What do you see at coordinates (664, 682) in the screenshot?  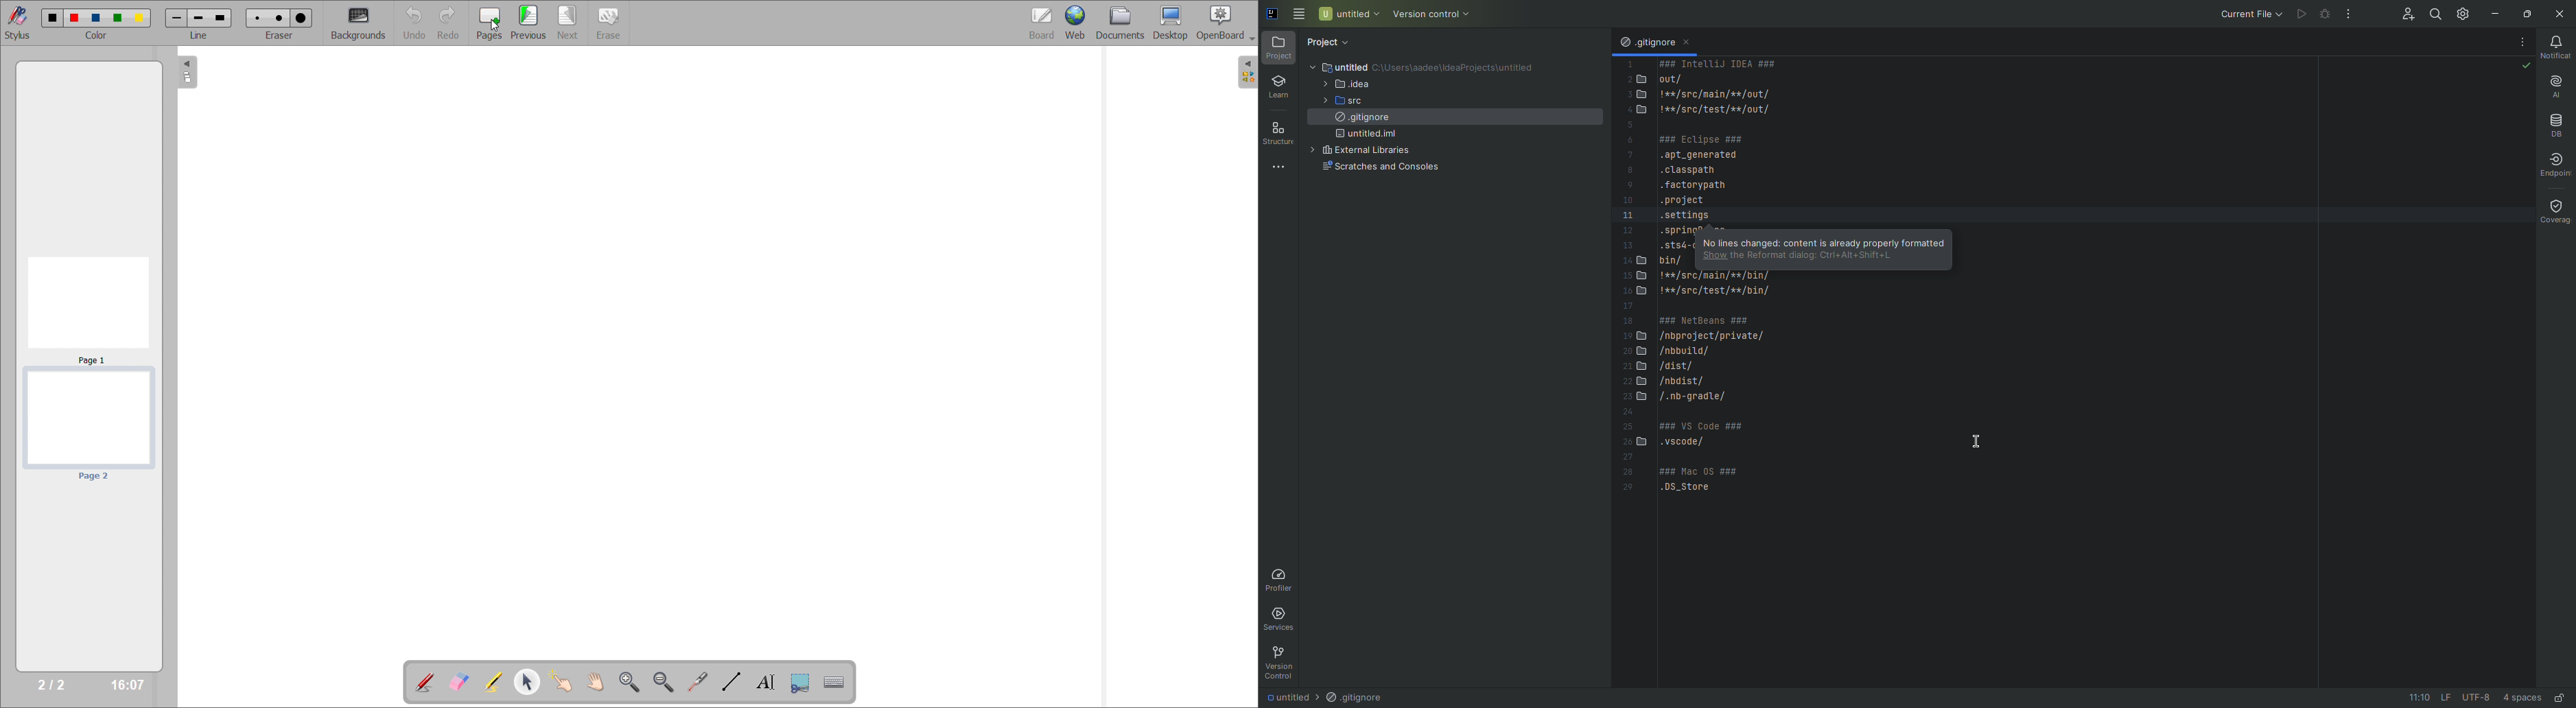 I see `zoom out` at bounding box center [664, 682].